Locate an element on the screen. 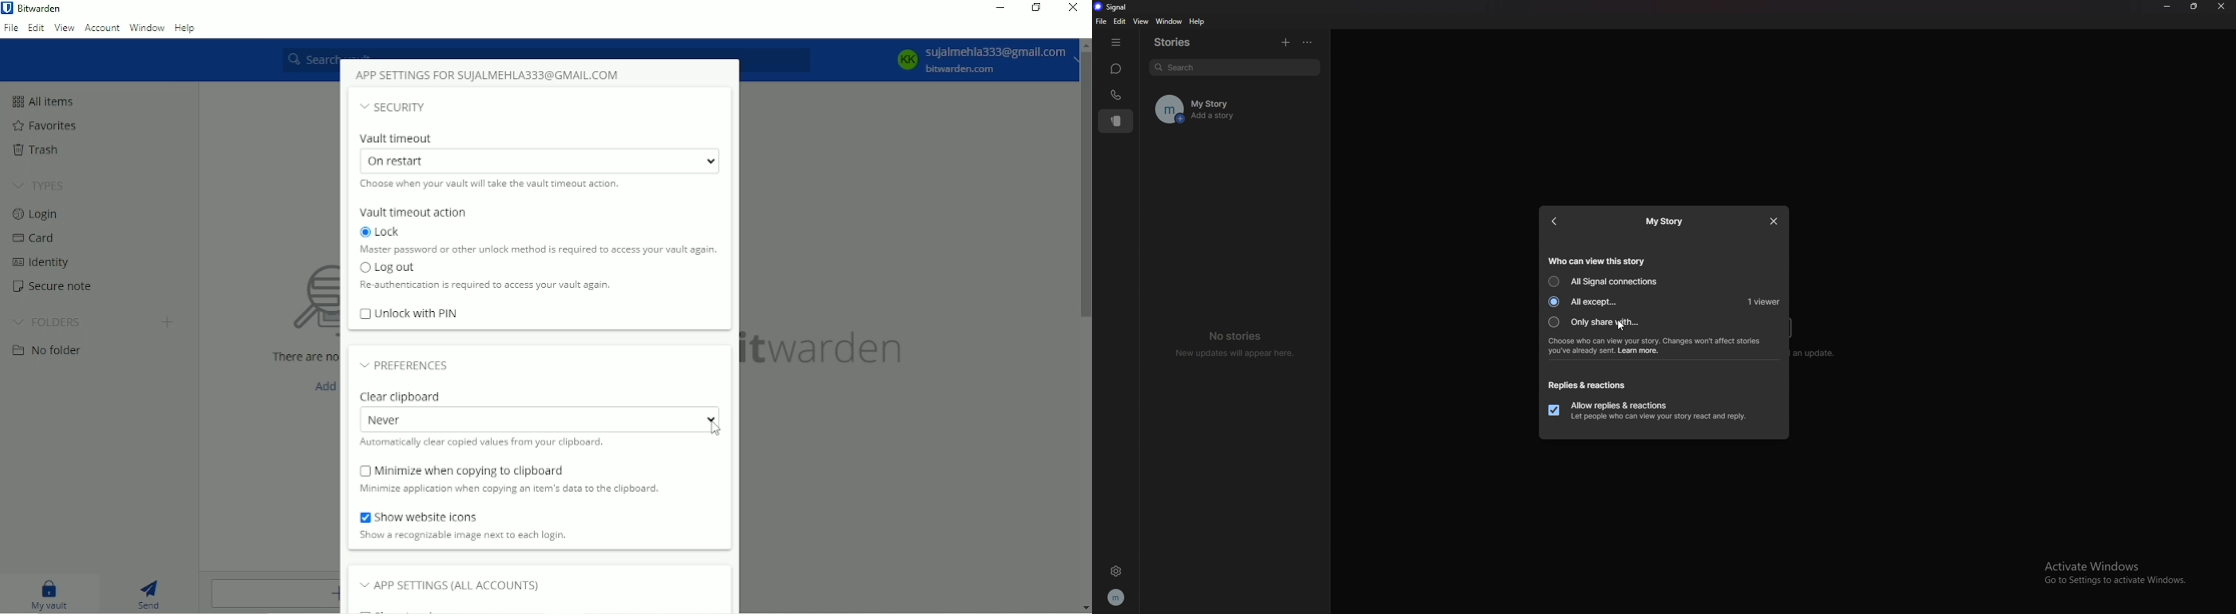   Choose when your vault will take the vault timeout action. is located at coordinates (487, 184).